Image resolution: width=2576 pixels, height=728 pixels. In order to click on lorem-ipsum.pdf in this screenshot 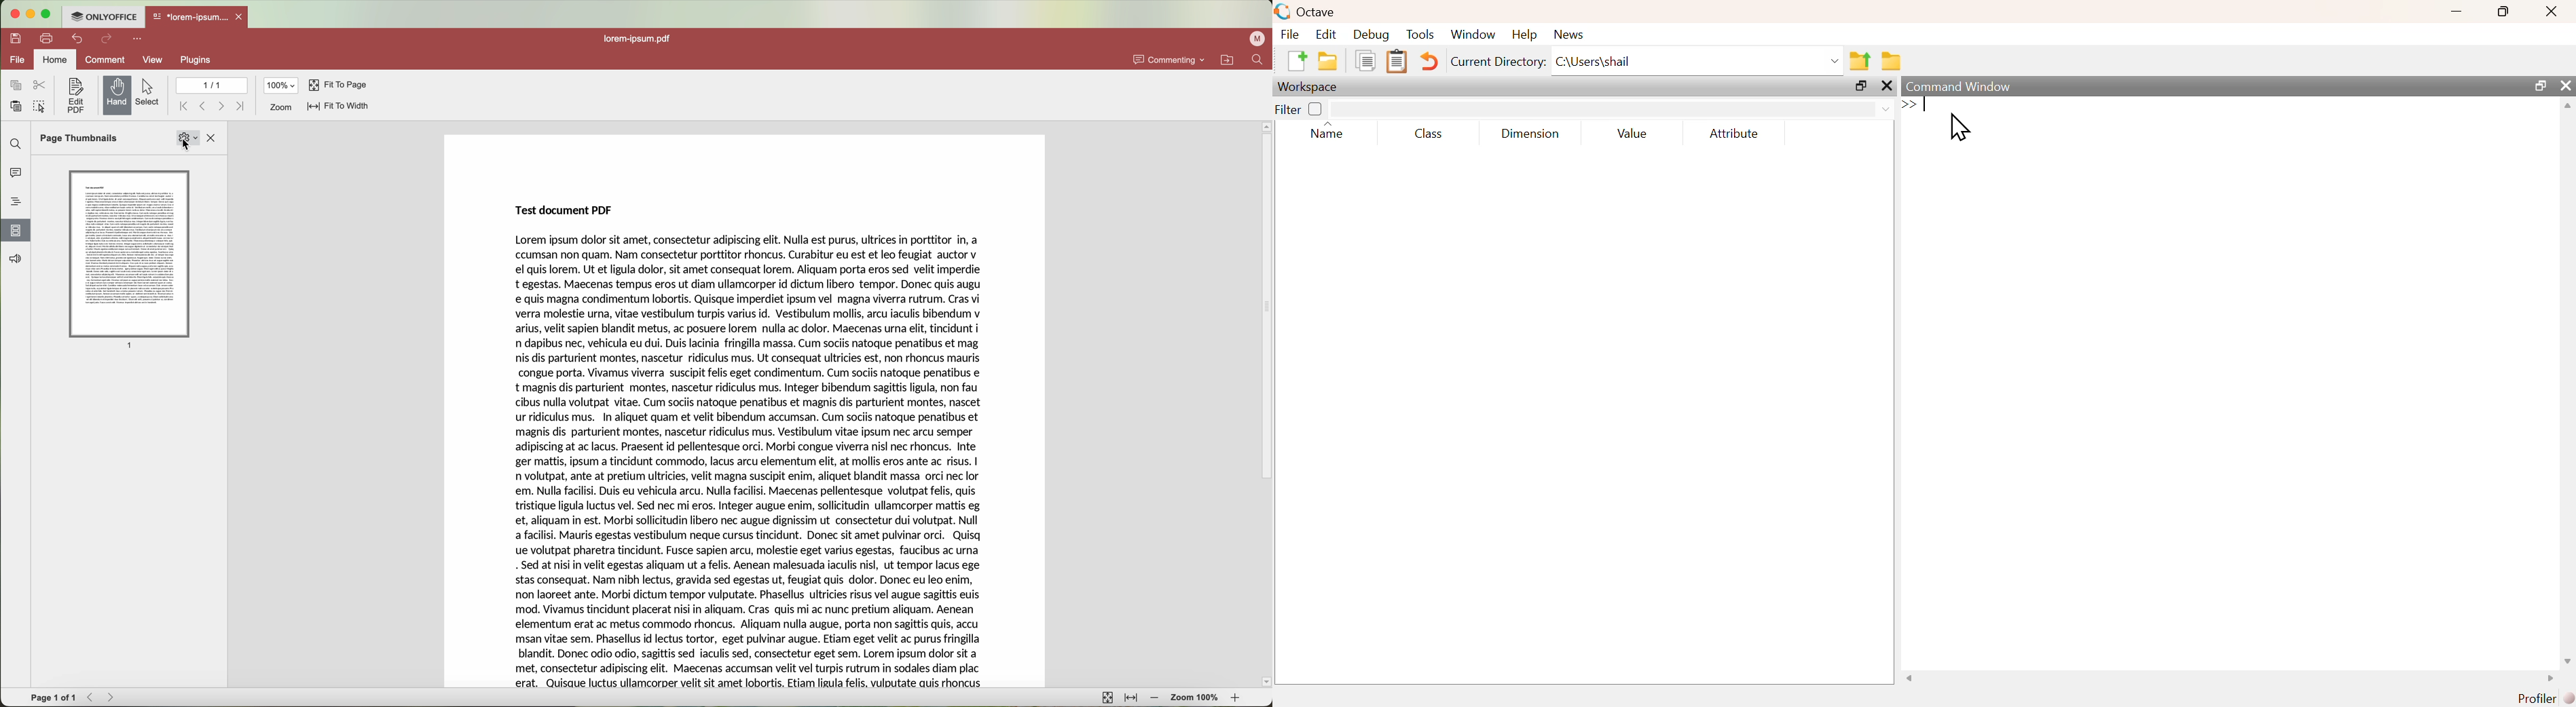, I will do `click(639, 38)`.